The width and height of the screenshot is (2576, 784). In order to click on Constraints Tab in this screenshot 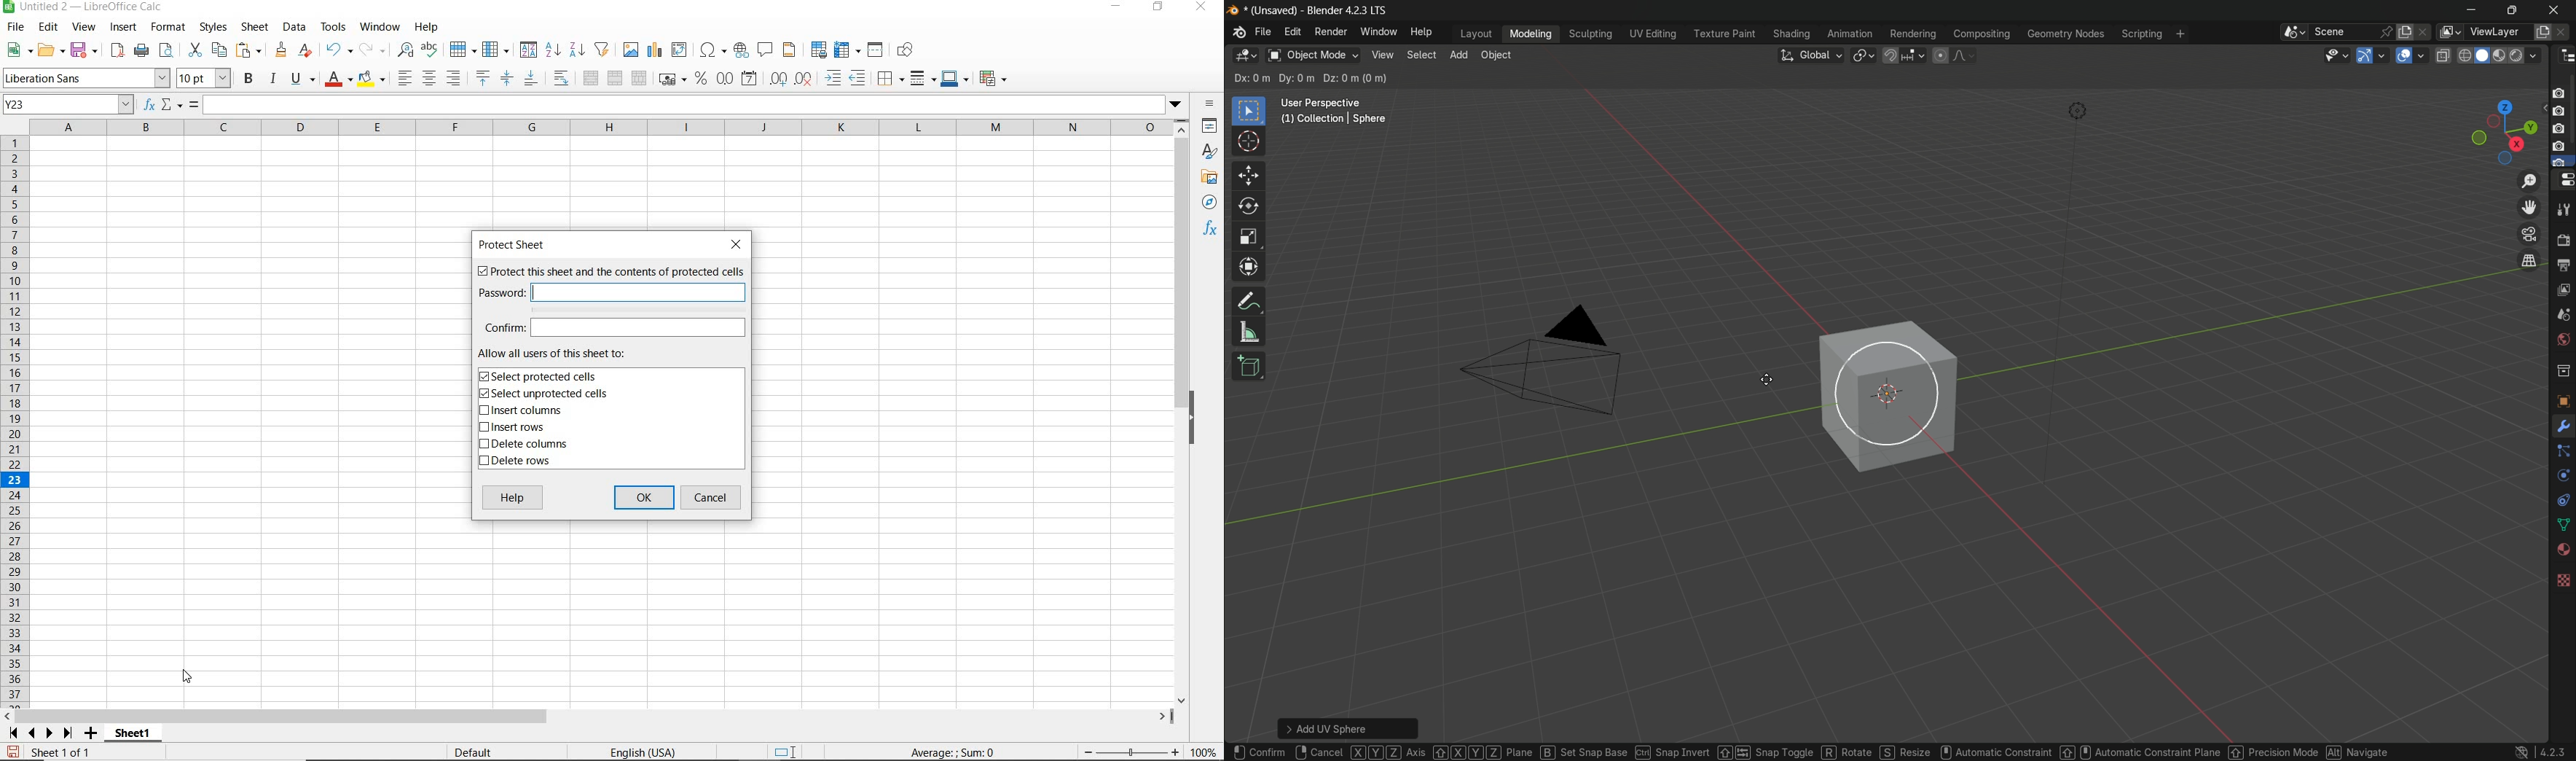, I will do `click(2560, 452)`.